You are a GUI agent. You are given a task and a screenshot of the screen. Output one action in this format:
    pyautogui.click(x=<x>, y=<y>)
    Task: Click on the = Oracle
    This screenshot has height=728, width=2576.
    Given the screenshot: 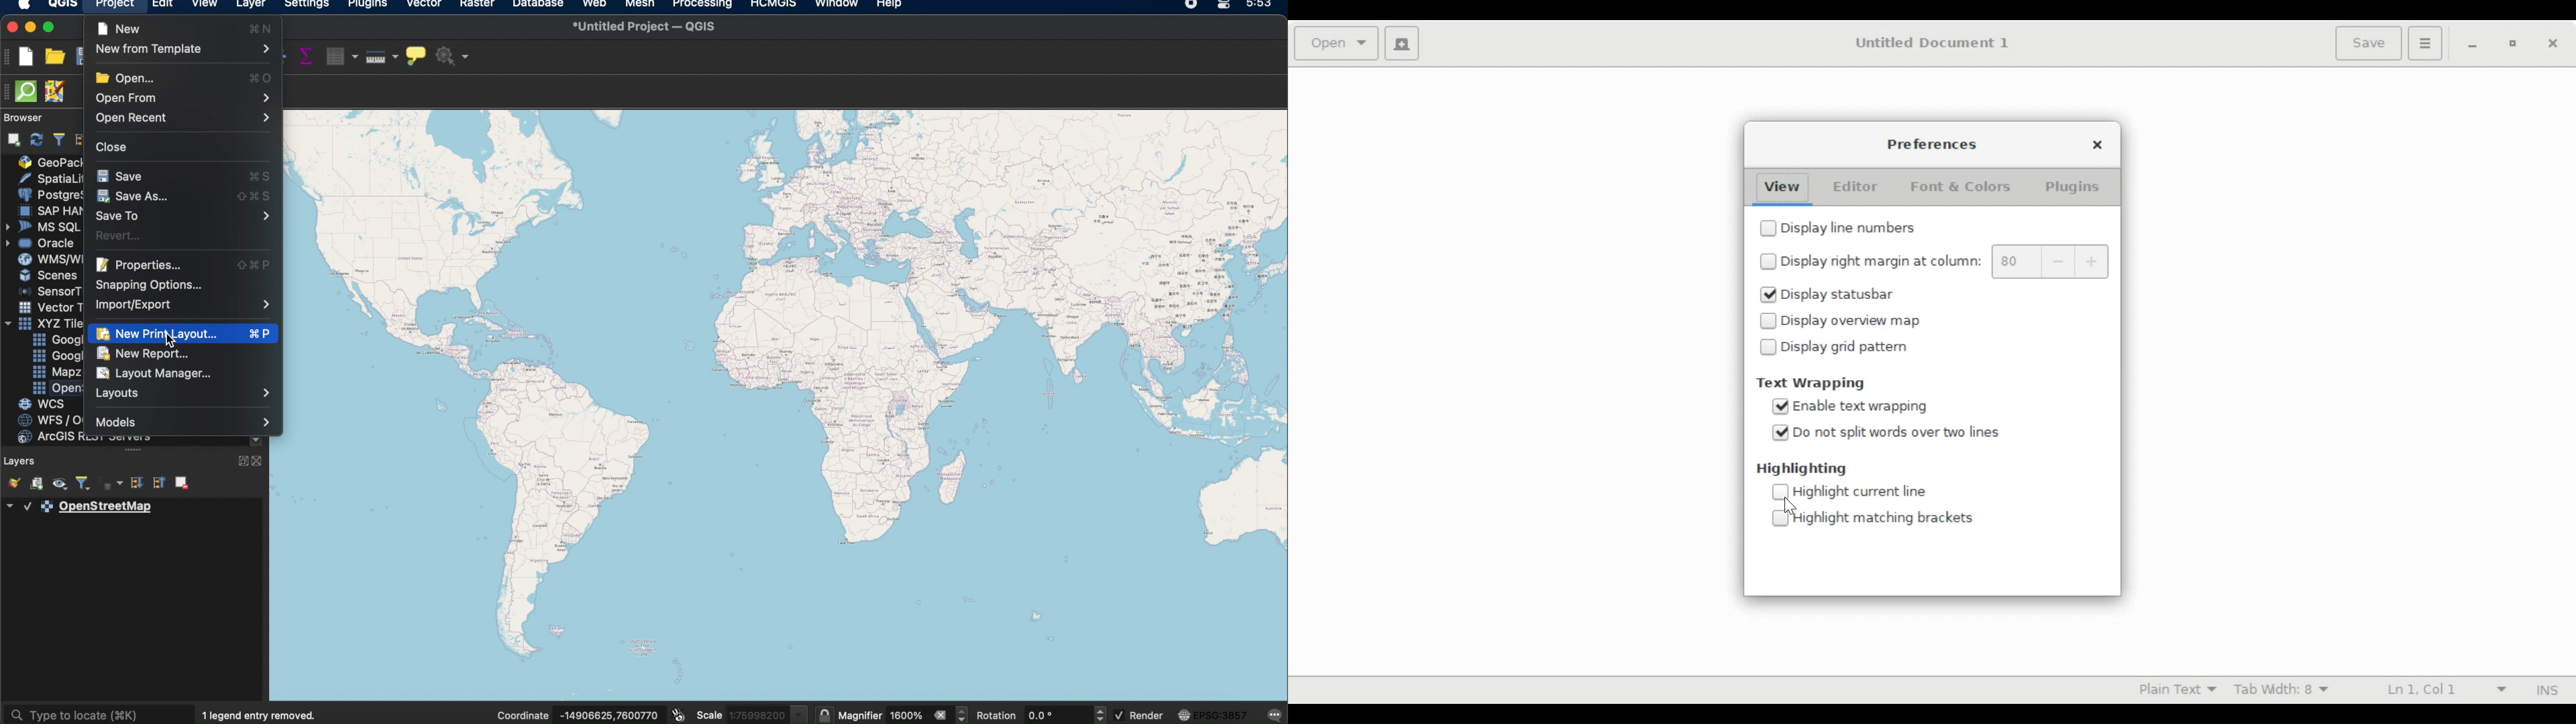 What is the action you would take?
    pyautogui.click(x=50, y=244)
    